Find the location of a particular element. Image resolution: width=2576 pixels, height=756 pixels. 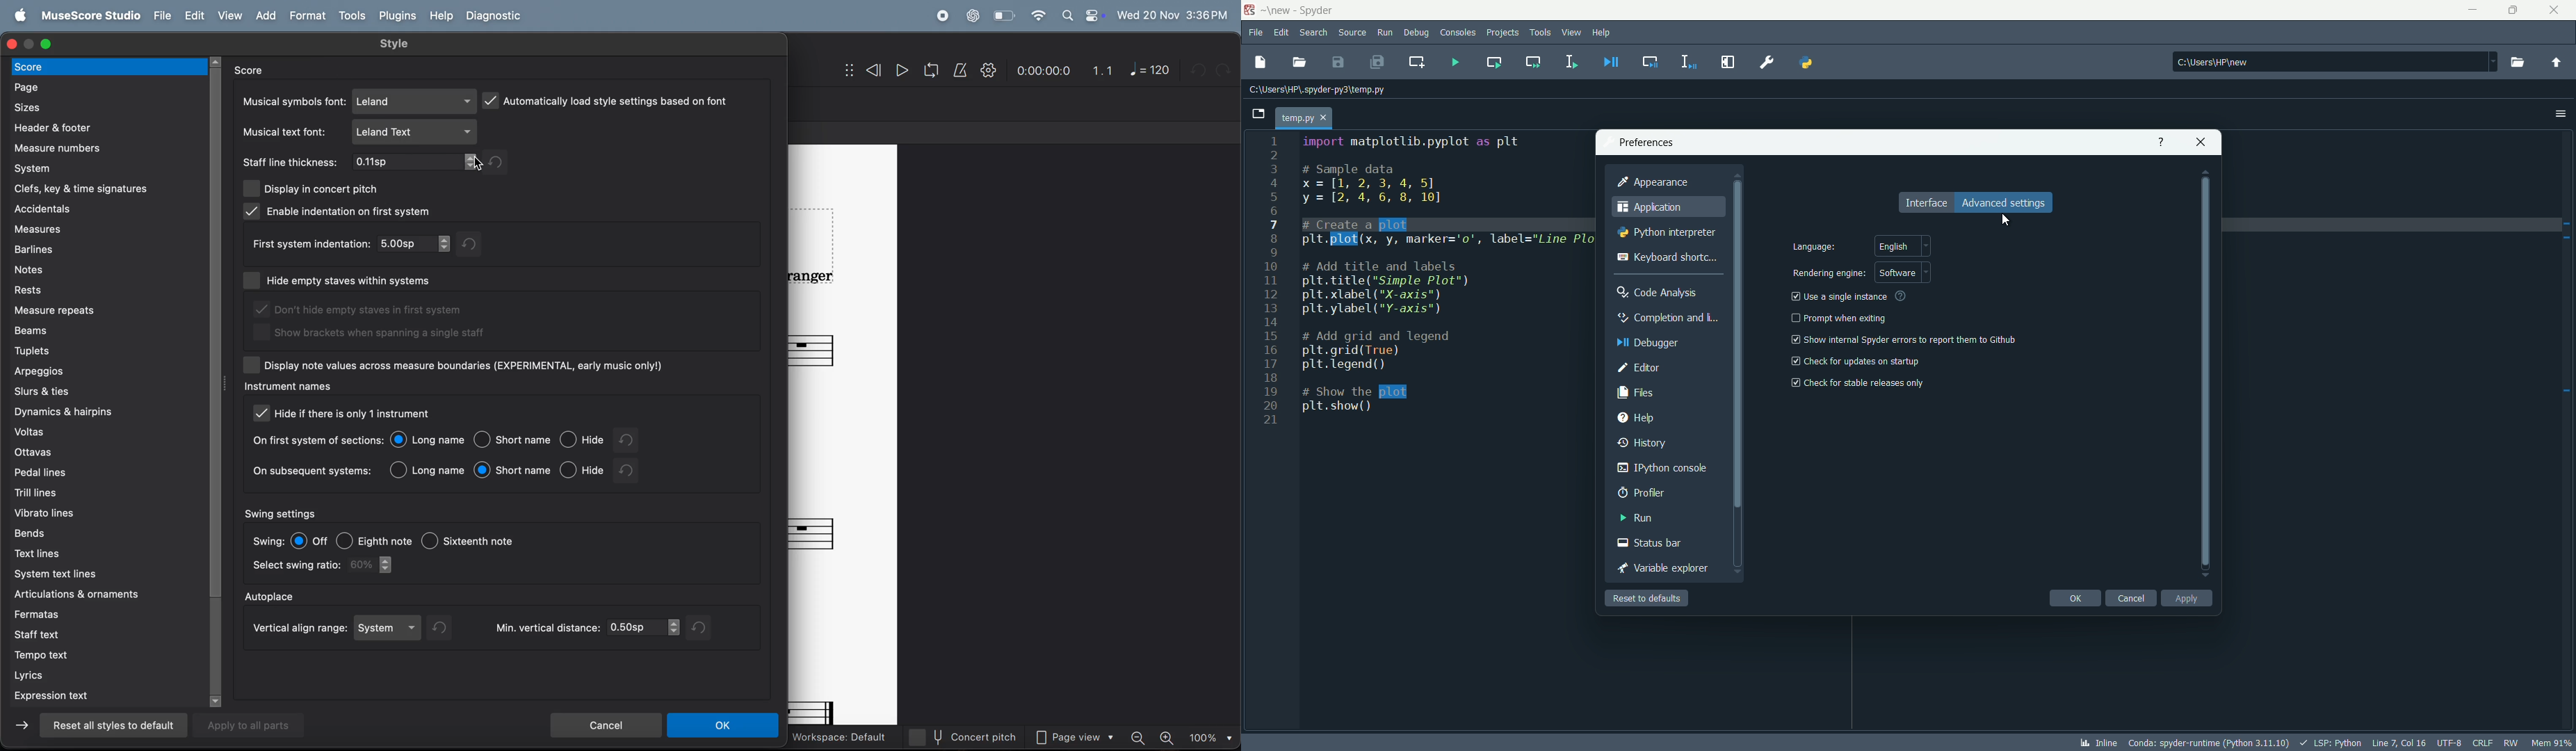

rw is located at coordinates (2513, 743).